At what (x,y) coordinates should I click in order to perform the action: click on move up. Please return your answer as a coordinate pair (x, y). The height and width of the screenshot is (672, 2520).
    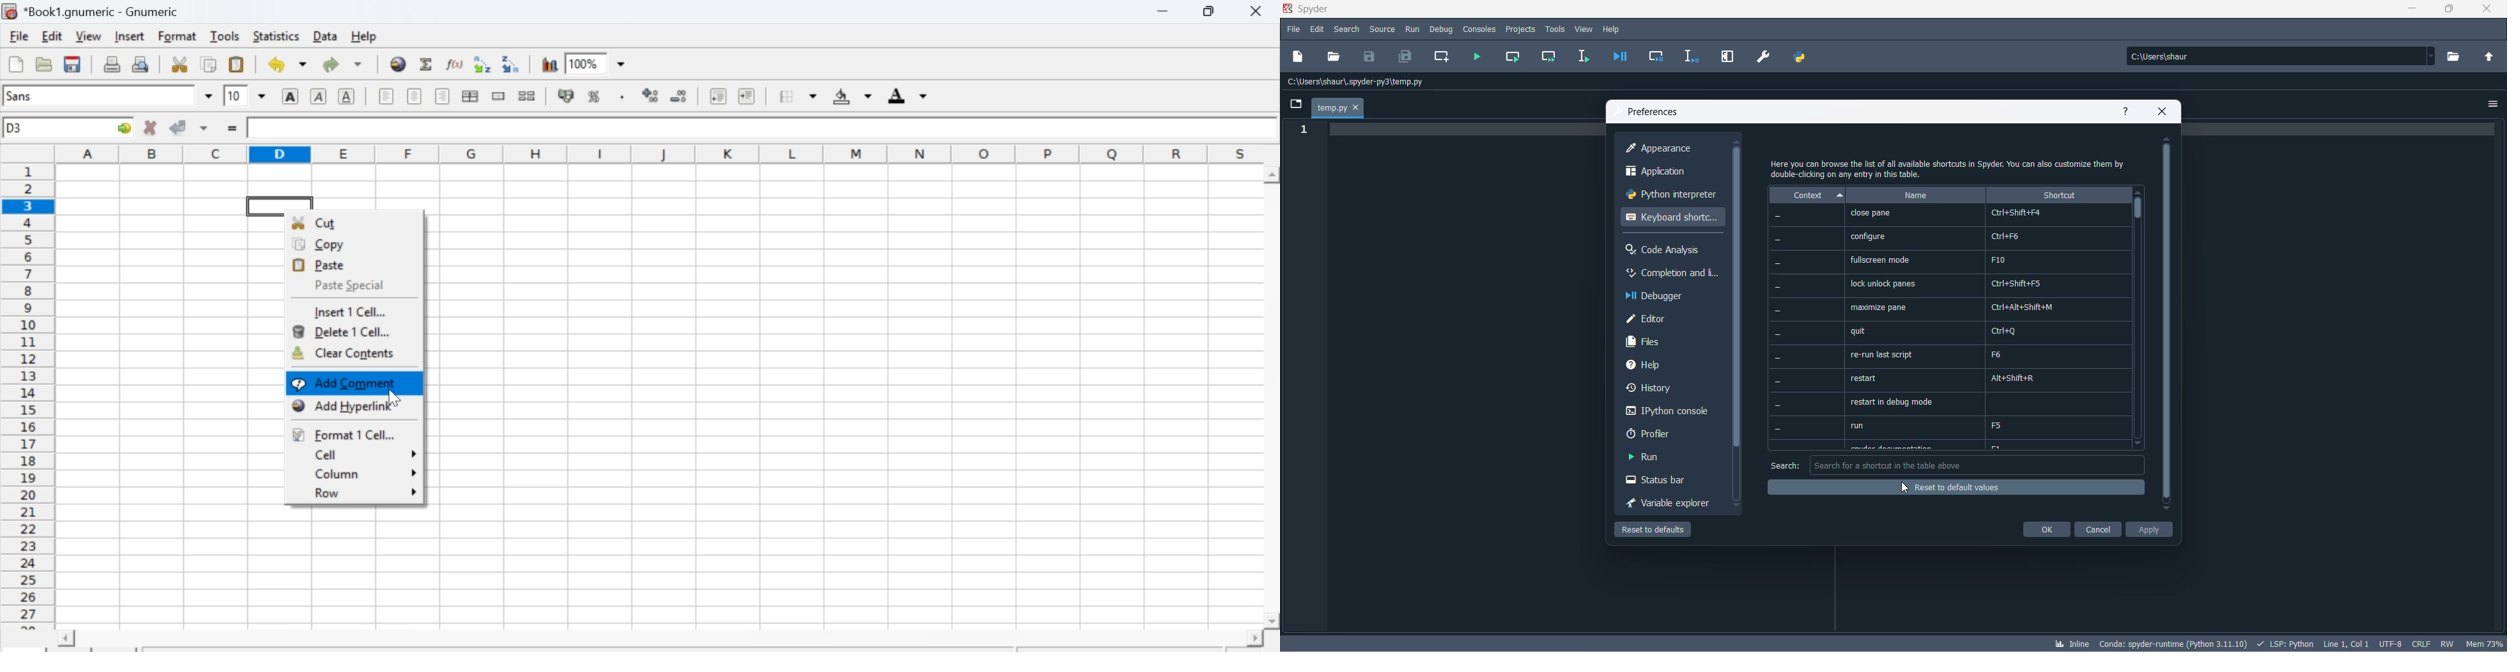
    Looking at the image, I should click on (1736, 143).